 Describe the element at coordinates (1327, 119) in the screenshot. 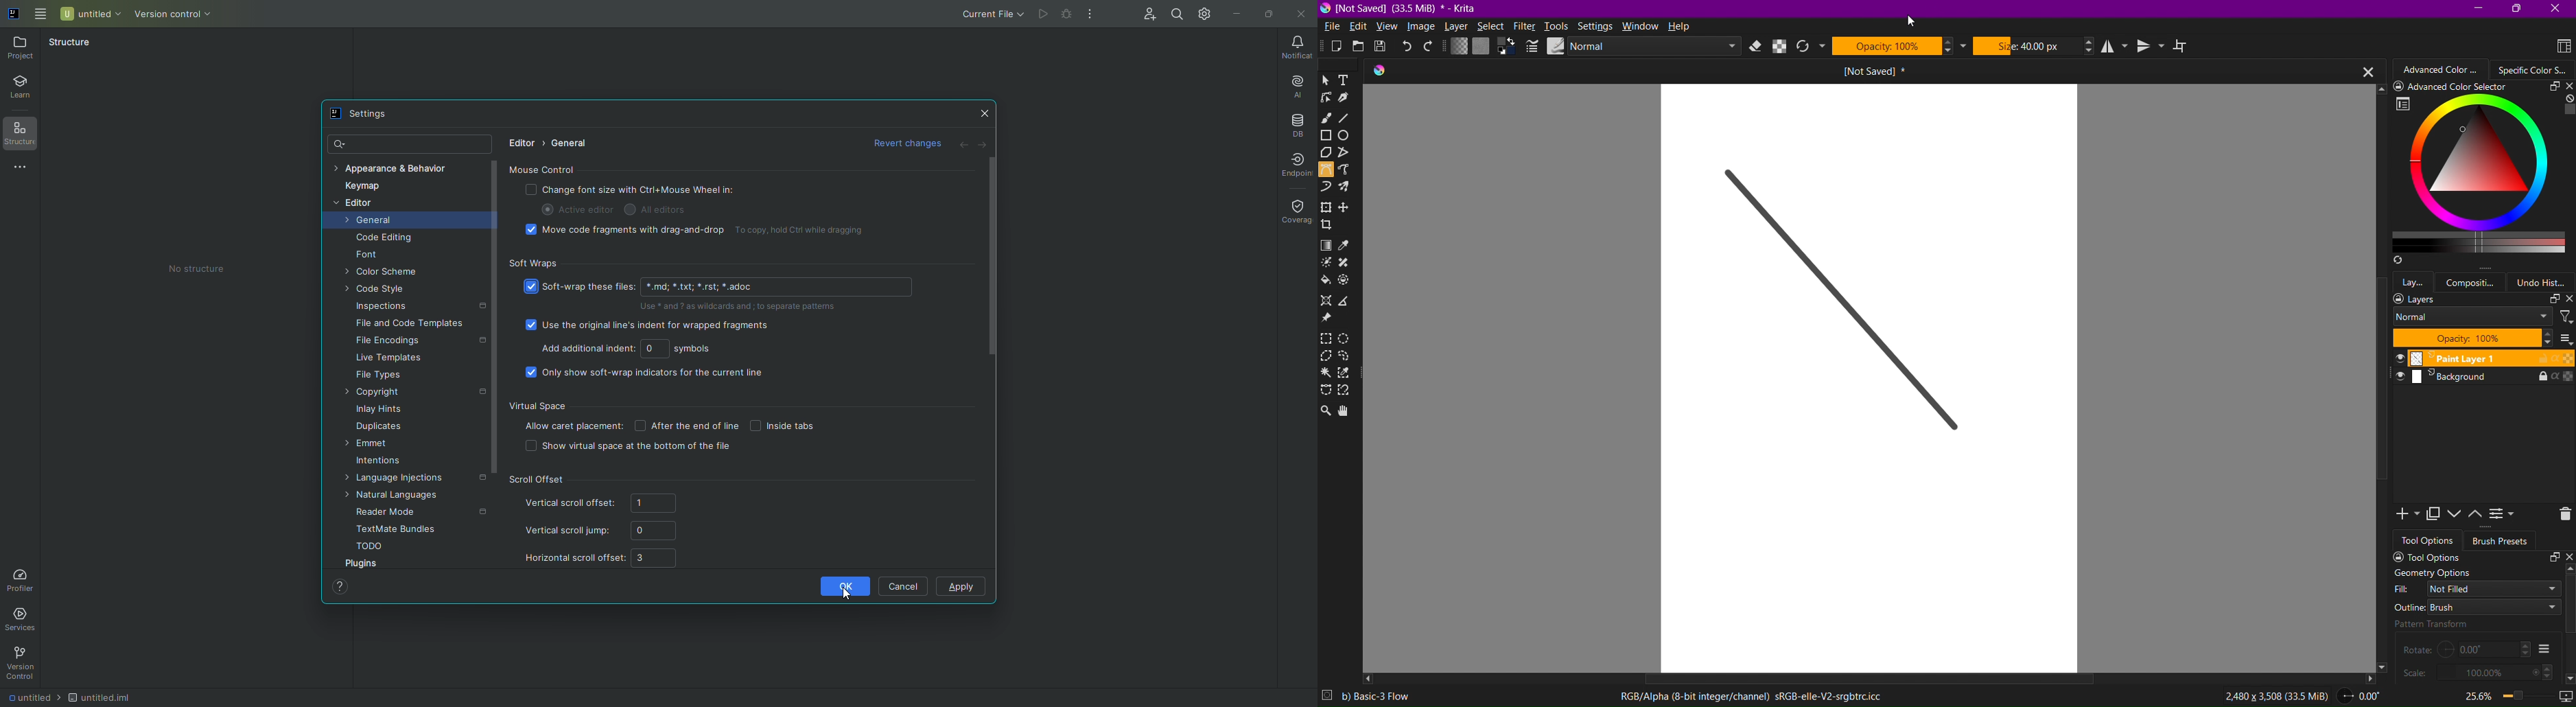

I see `Brush Tool` at that location.